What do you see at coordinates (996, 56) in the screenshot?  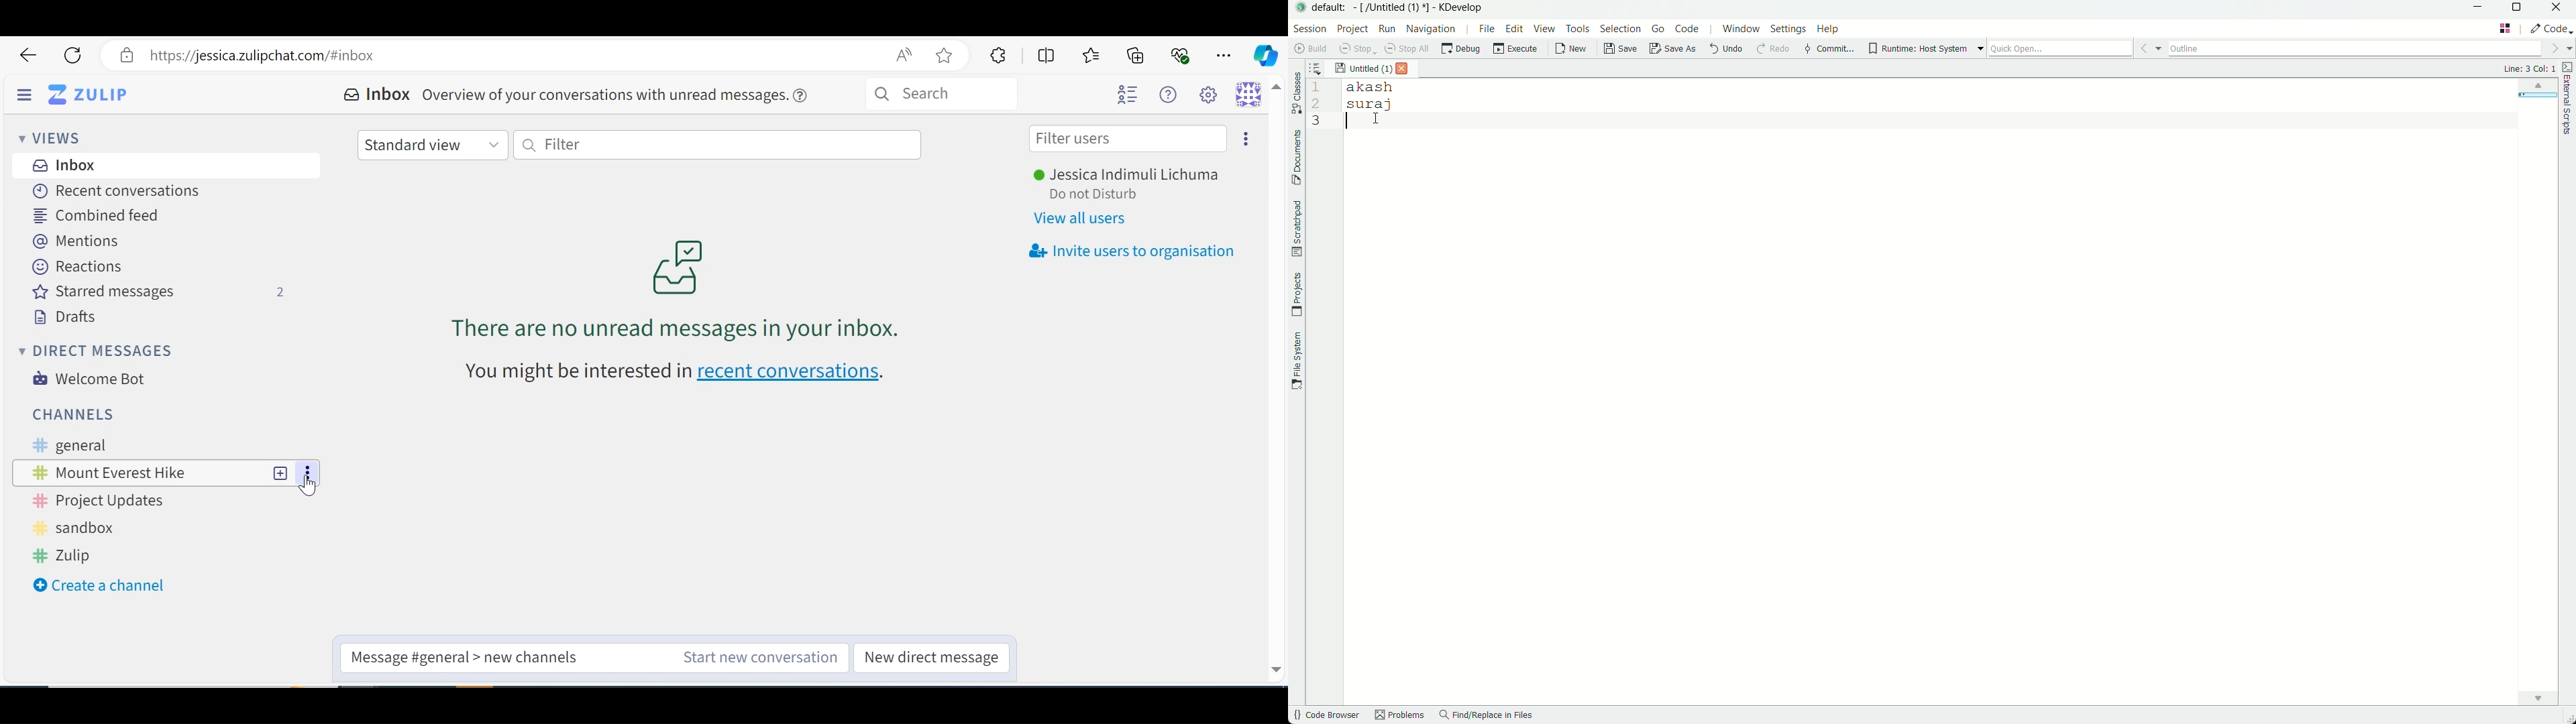 I see `Extensions` at bounding box center [996, 56].